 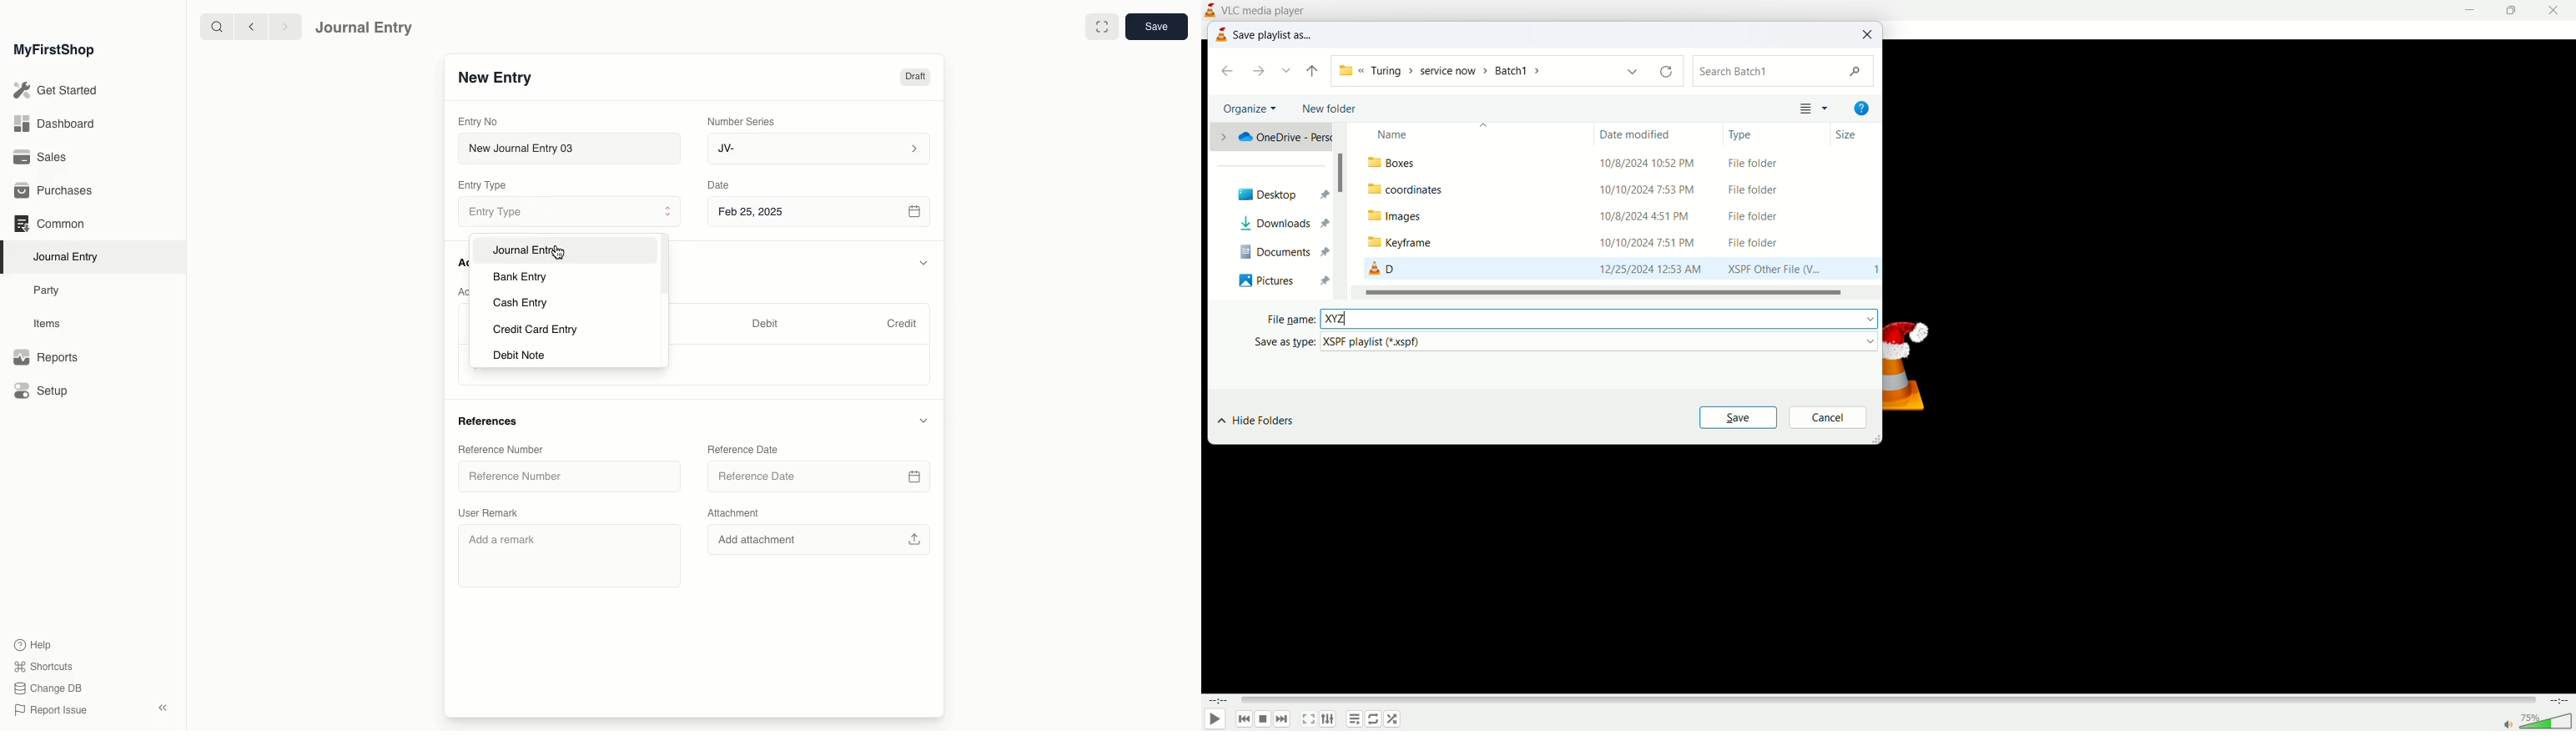 I want to click on Draft, so click(x=914, y=78).